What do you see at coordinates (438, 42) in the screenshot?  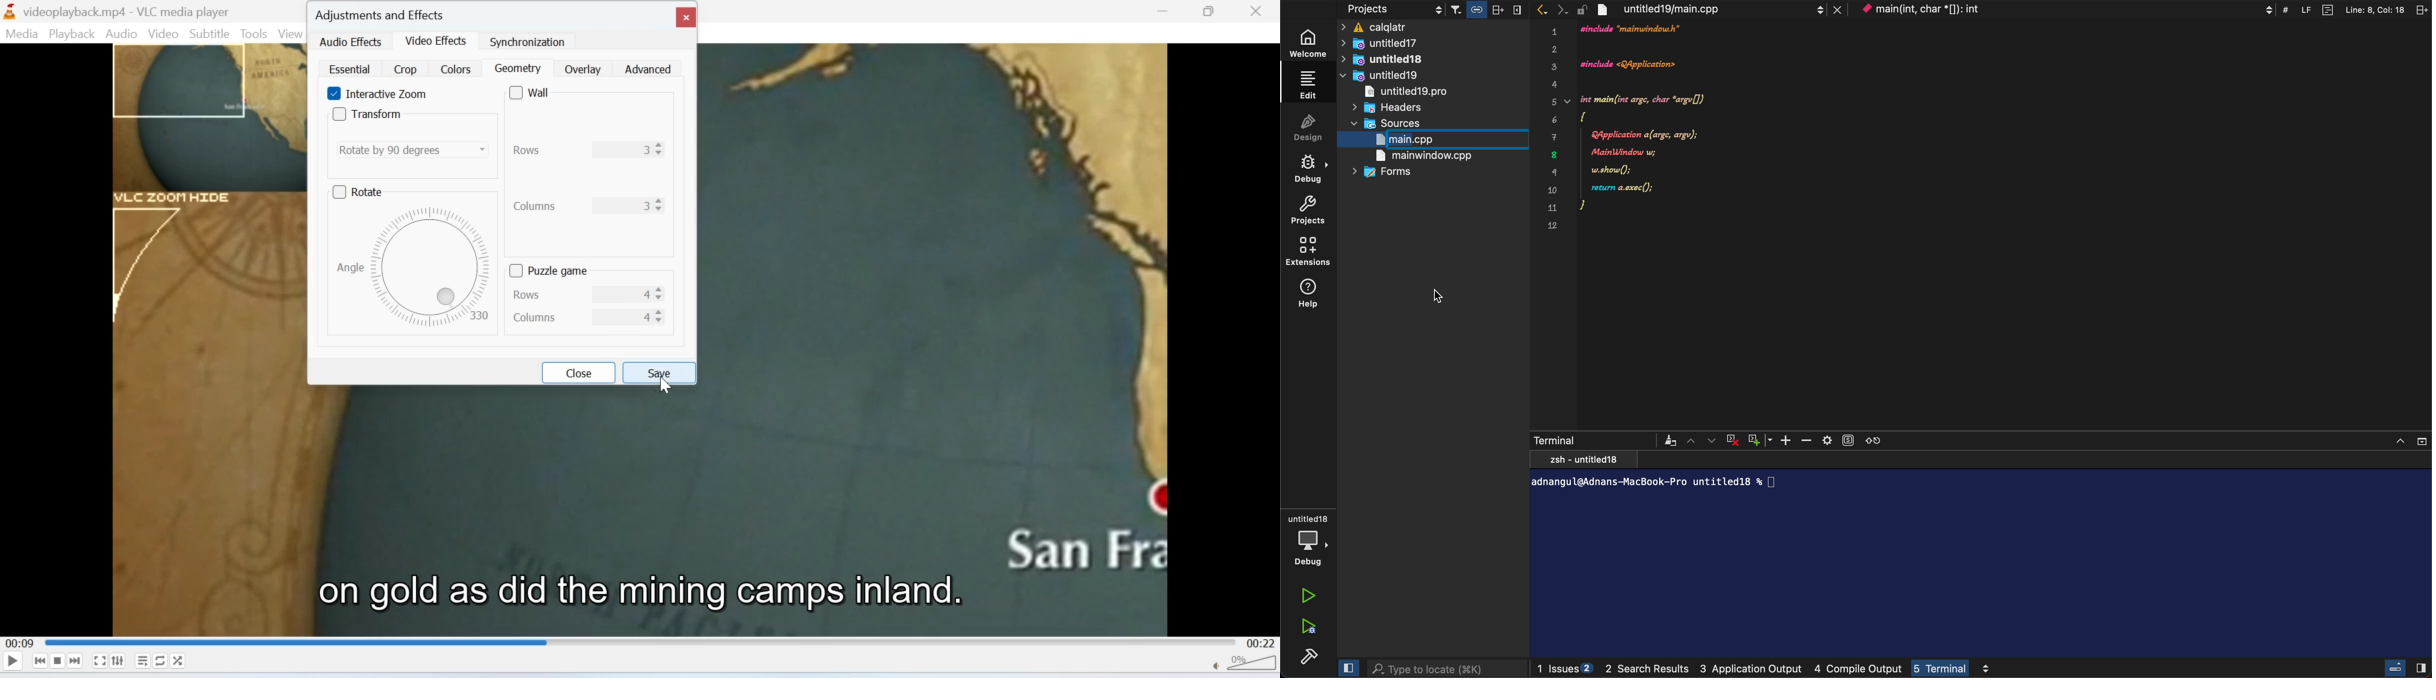 I see `video effects` at bounding box center [438, 42].